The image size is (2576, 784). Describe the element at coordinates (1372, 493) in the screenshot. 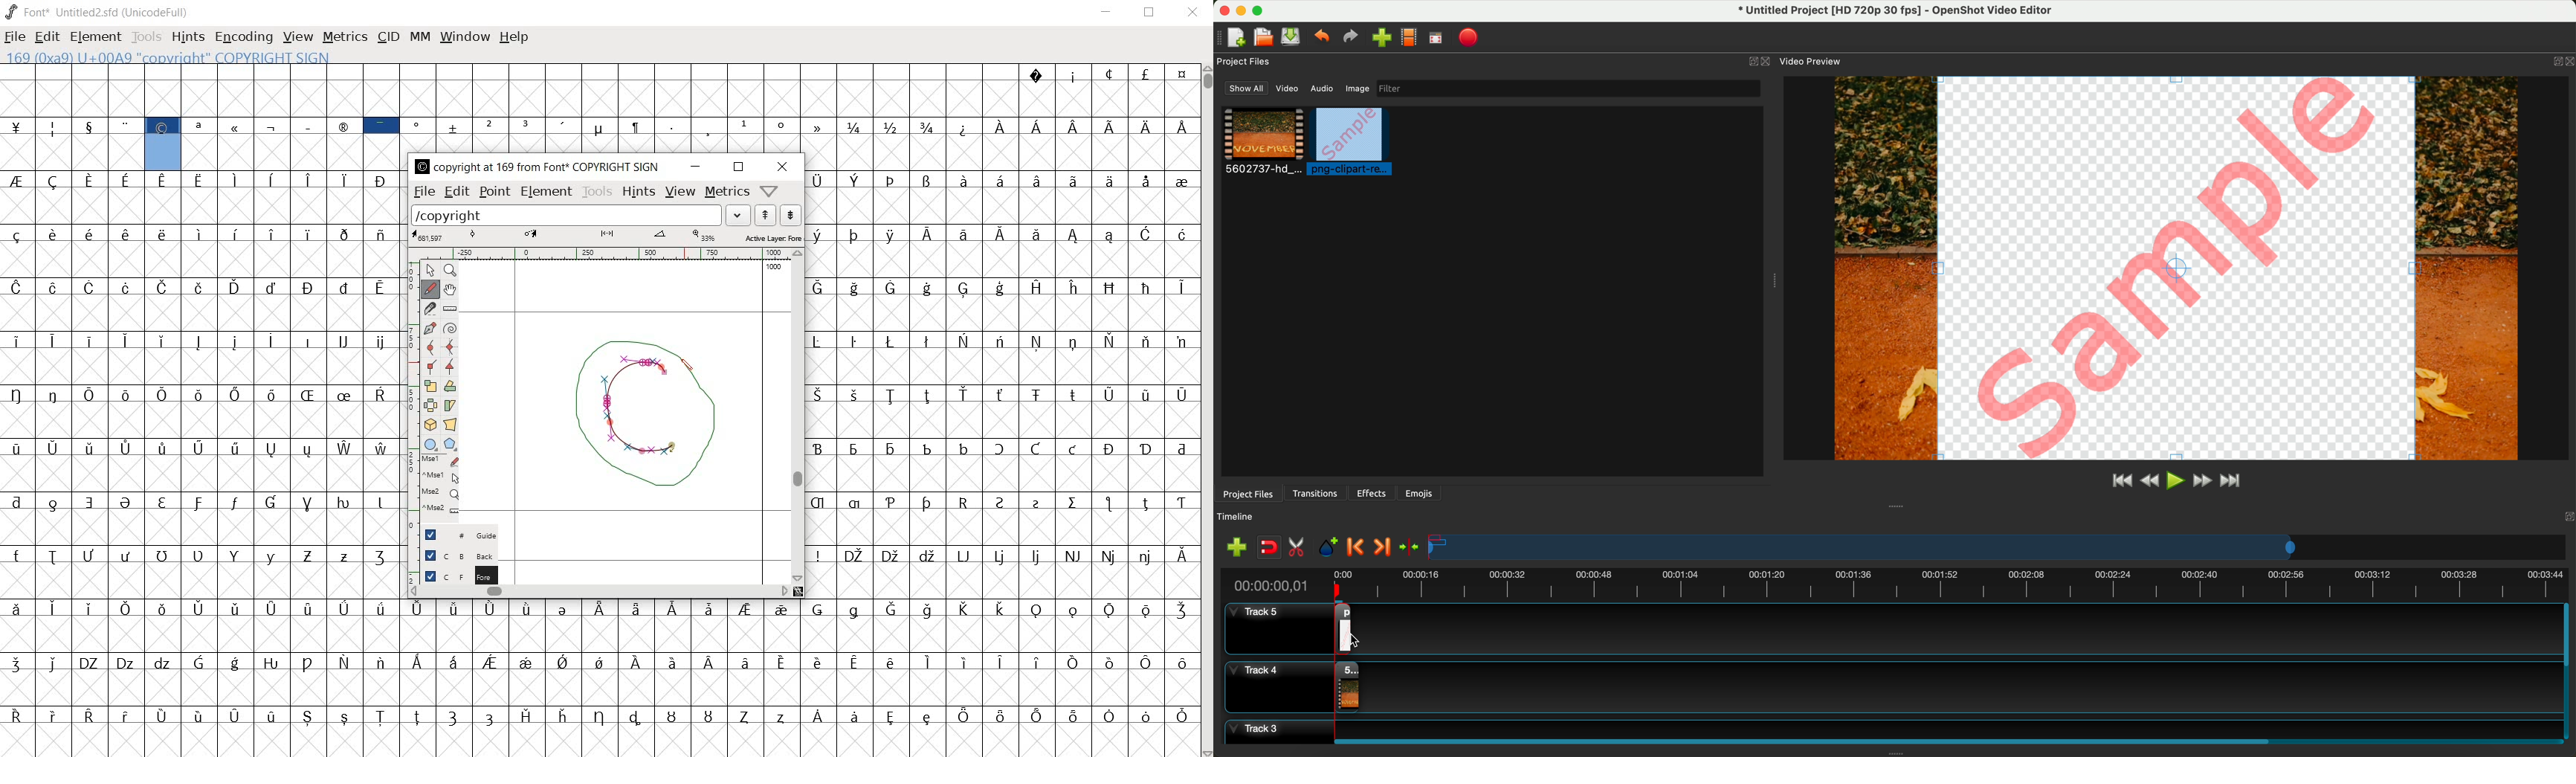

I see `effects` at that location.